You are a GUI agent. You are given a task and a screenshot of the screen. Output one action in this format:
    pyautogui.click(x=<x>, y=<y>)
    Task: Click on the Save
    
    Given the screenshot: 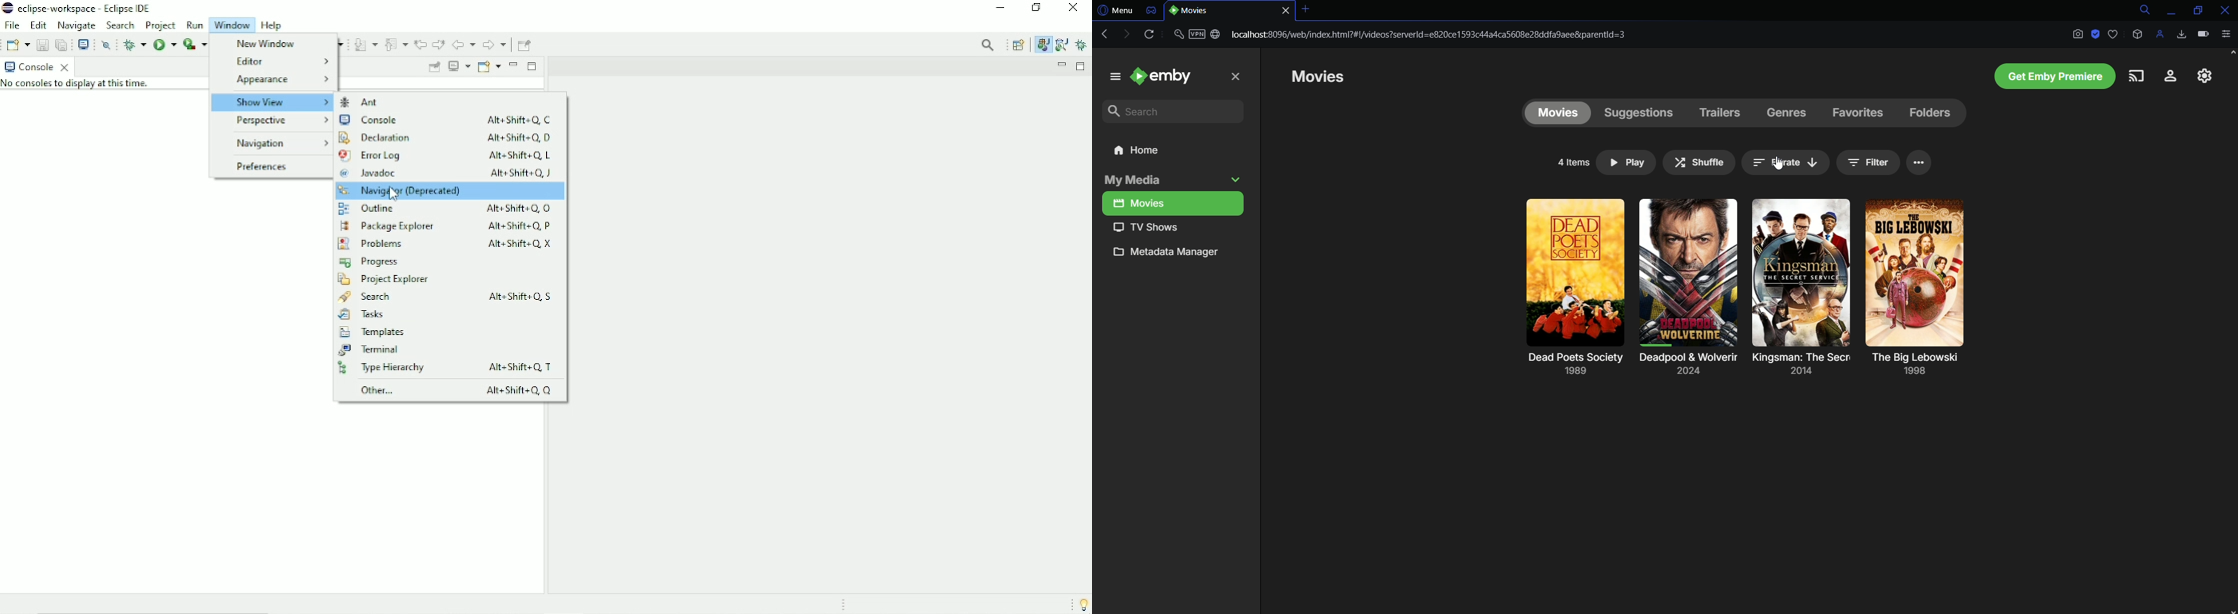 What is the action you would take?
    pyautogui.click(x=41, y=44)
    